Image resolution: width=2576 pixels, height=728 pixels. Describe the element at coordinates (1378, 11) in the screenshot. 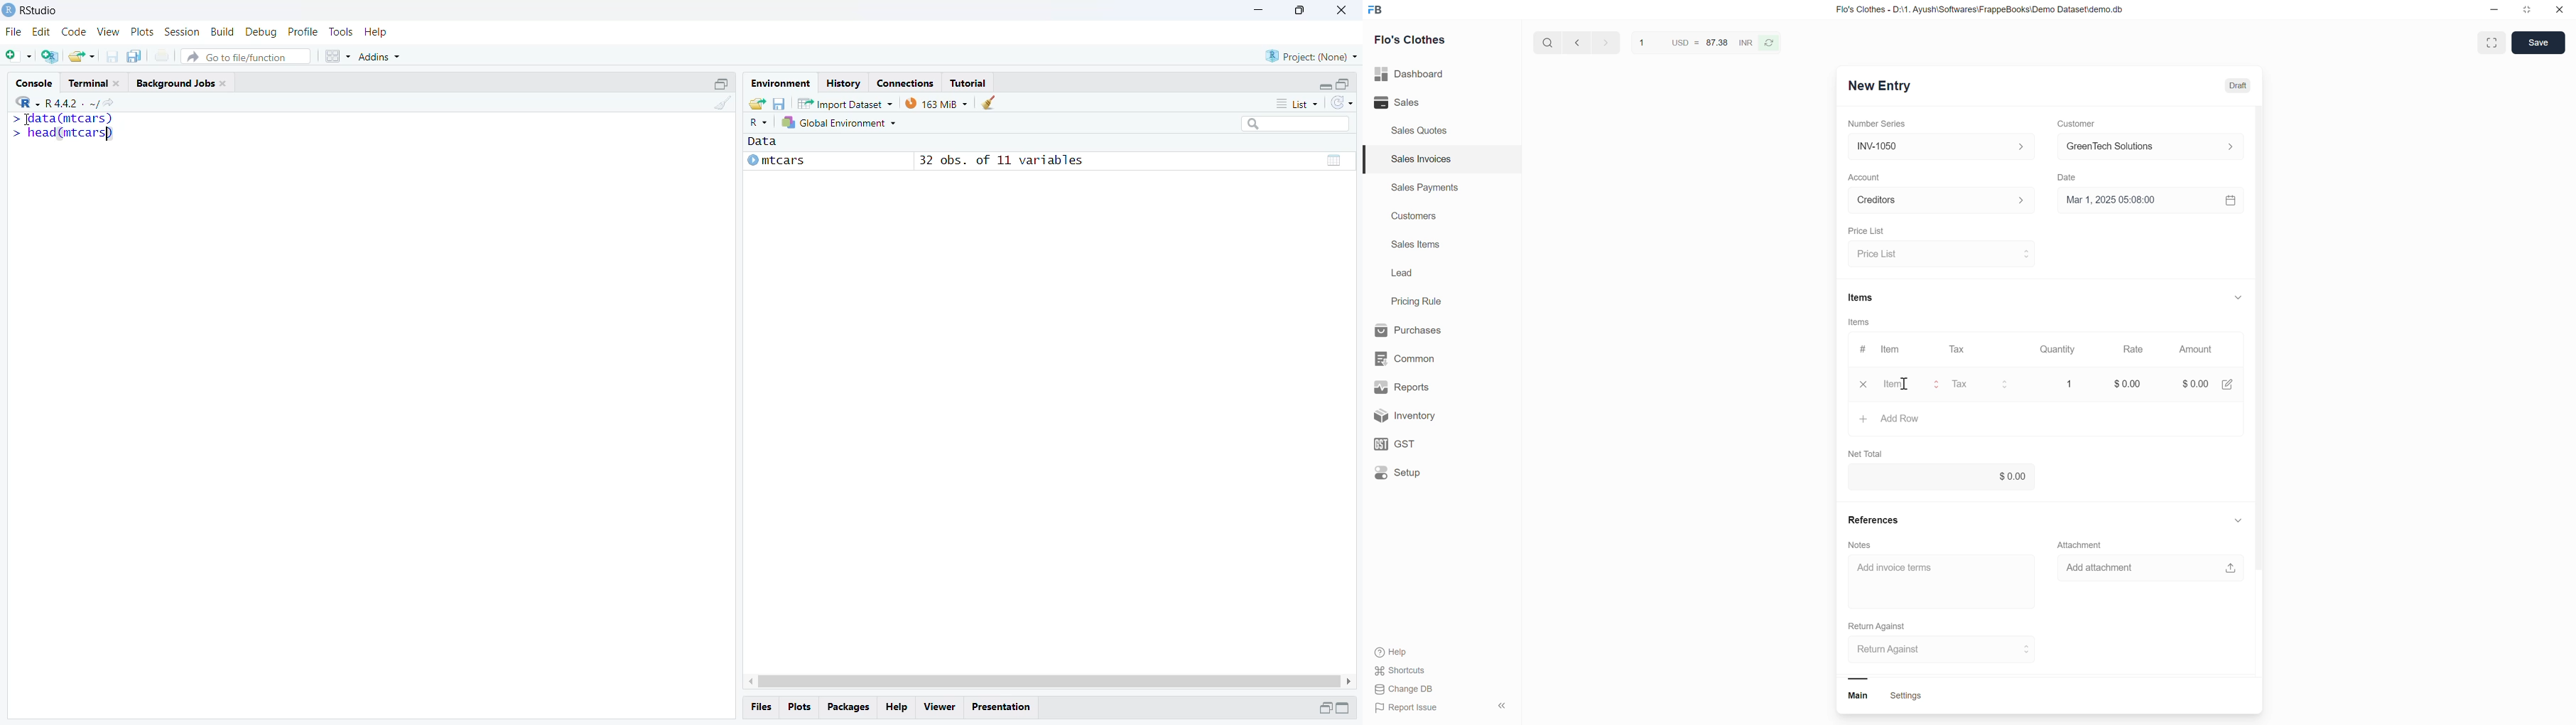

I see `Frappe Book logo` at that location.